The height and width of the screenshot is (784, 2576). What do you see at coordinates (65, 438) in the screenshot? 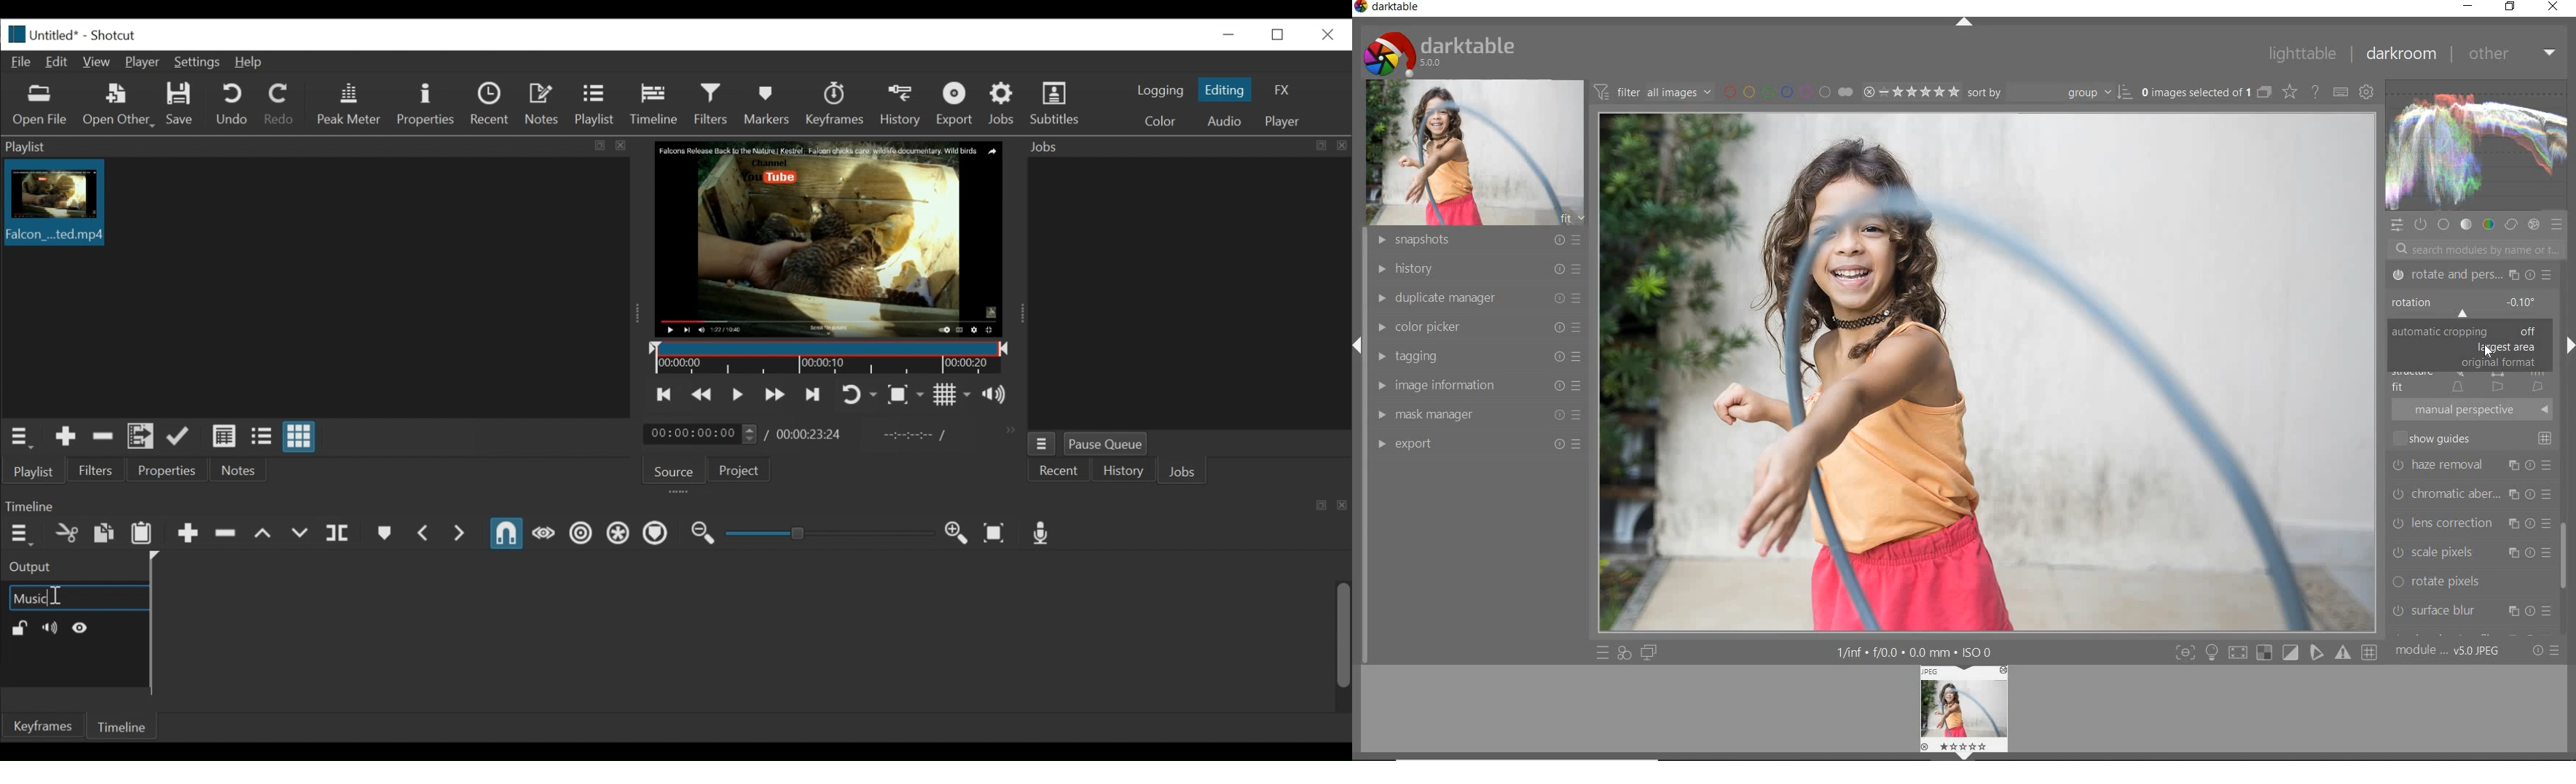
I see `Add Source the playlist` at bounding box center [65, 438].